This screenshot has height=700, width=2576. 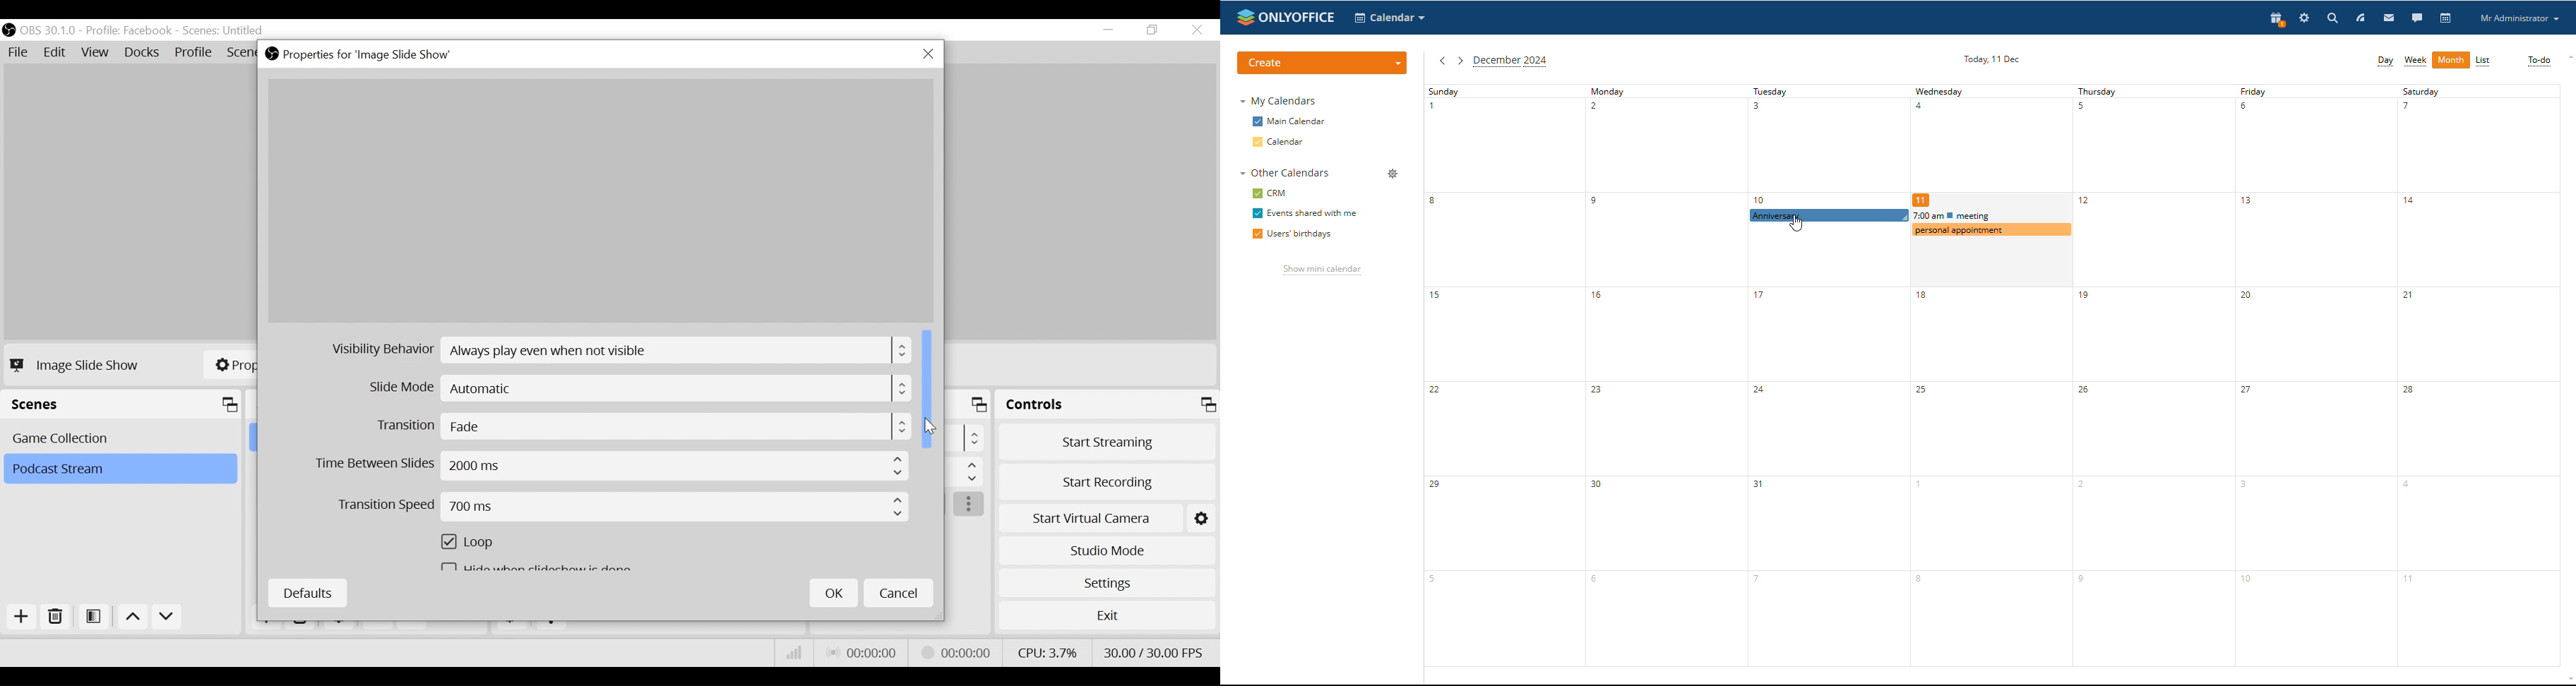 I want to click on Controls, so click(x=1107, y=407).